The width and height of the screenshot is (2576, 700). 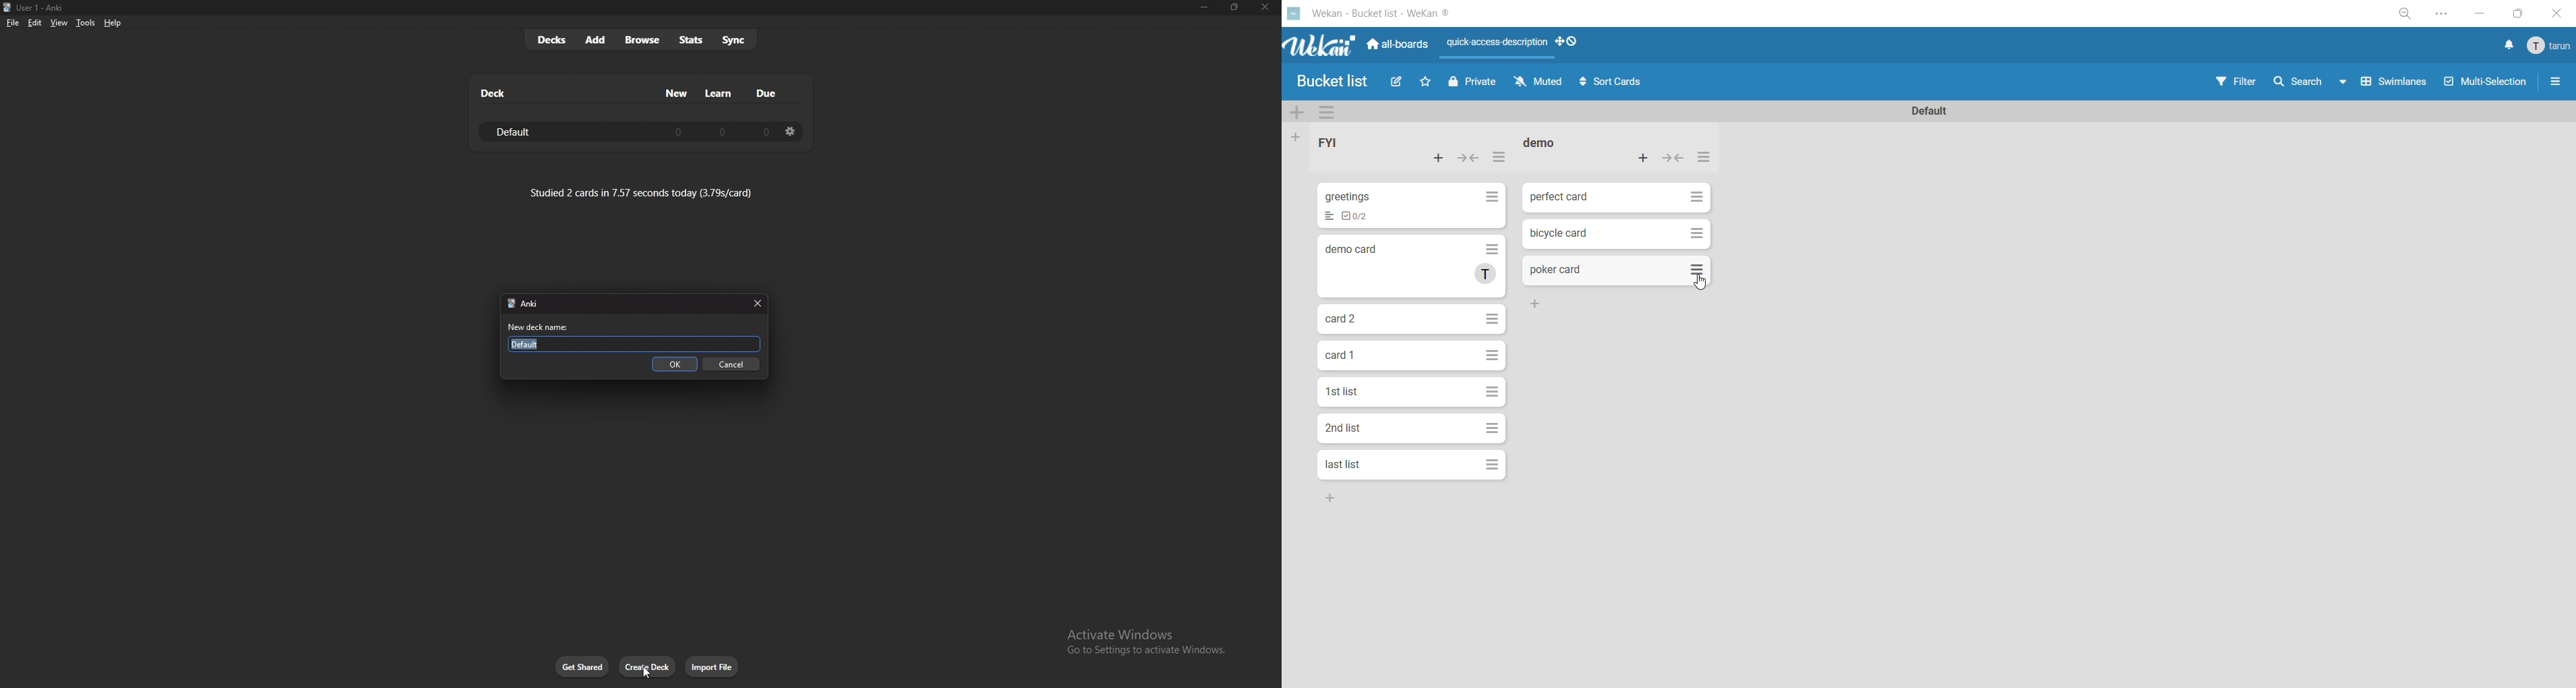 What do you see at coordinates (494, 93) in the screenshot?
I see `deck` at bounding box center [494, 93].